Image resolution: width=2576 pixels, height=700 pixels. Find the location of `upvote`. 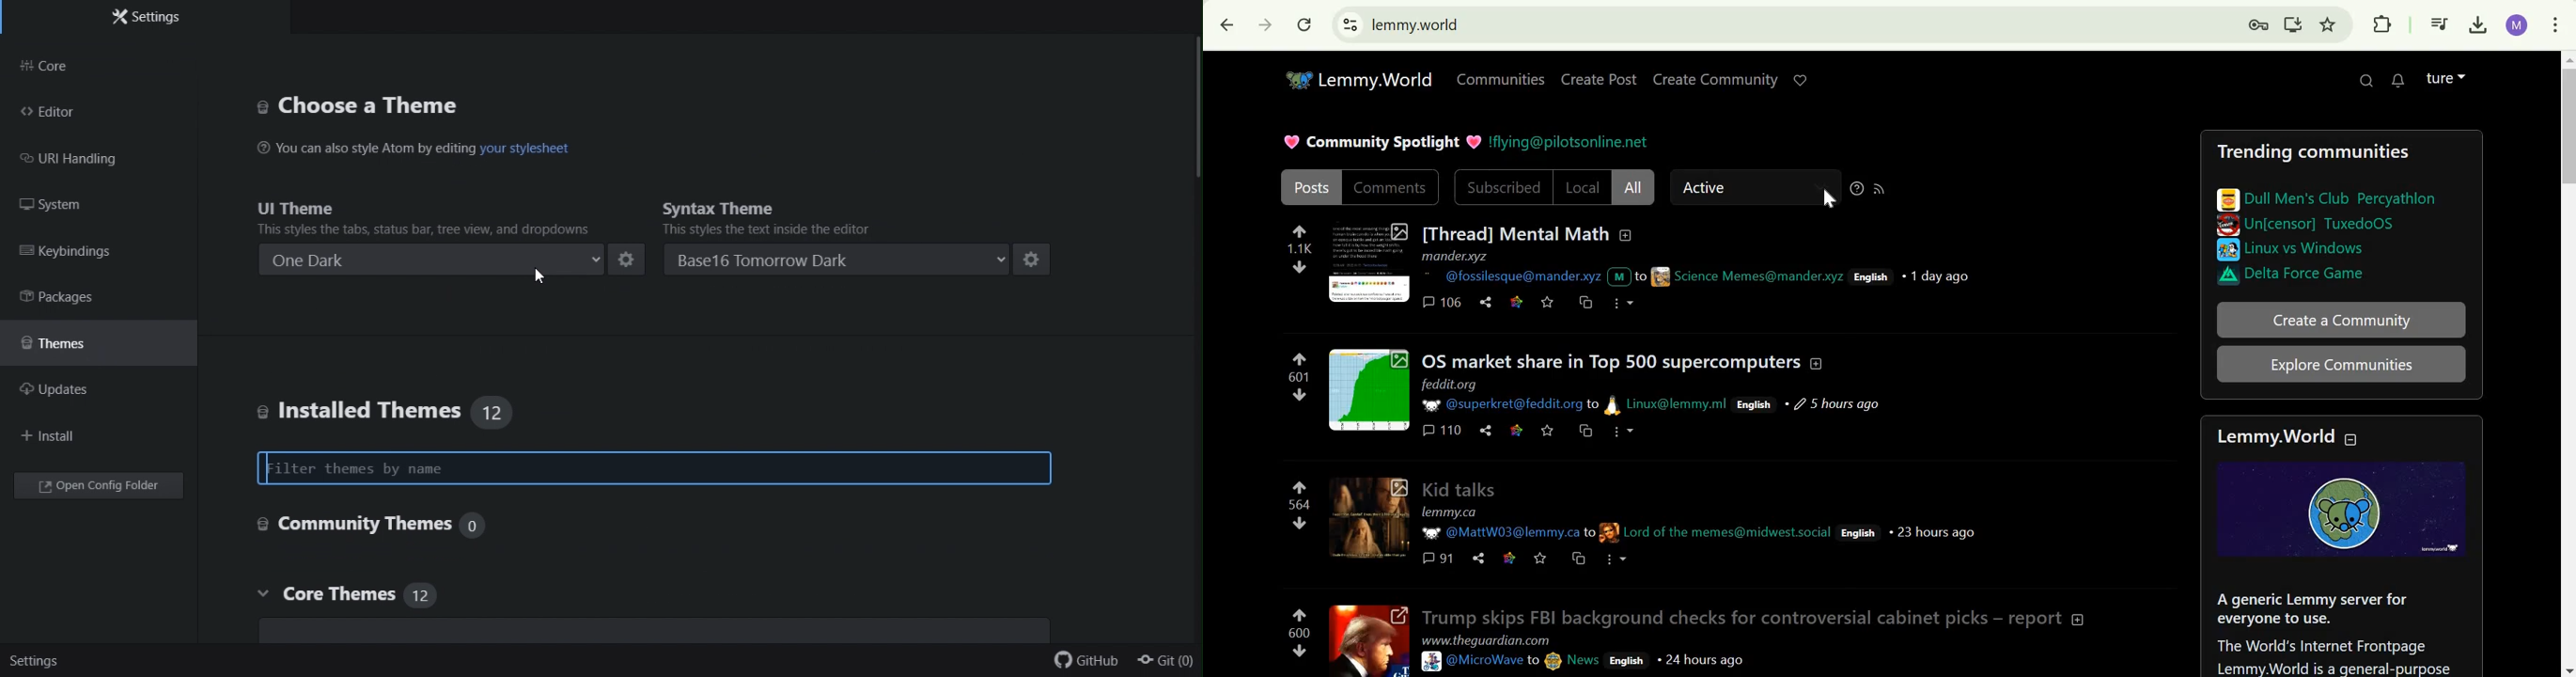

upvote is located at coordinates (1300, 359).